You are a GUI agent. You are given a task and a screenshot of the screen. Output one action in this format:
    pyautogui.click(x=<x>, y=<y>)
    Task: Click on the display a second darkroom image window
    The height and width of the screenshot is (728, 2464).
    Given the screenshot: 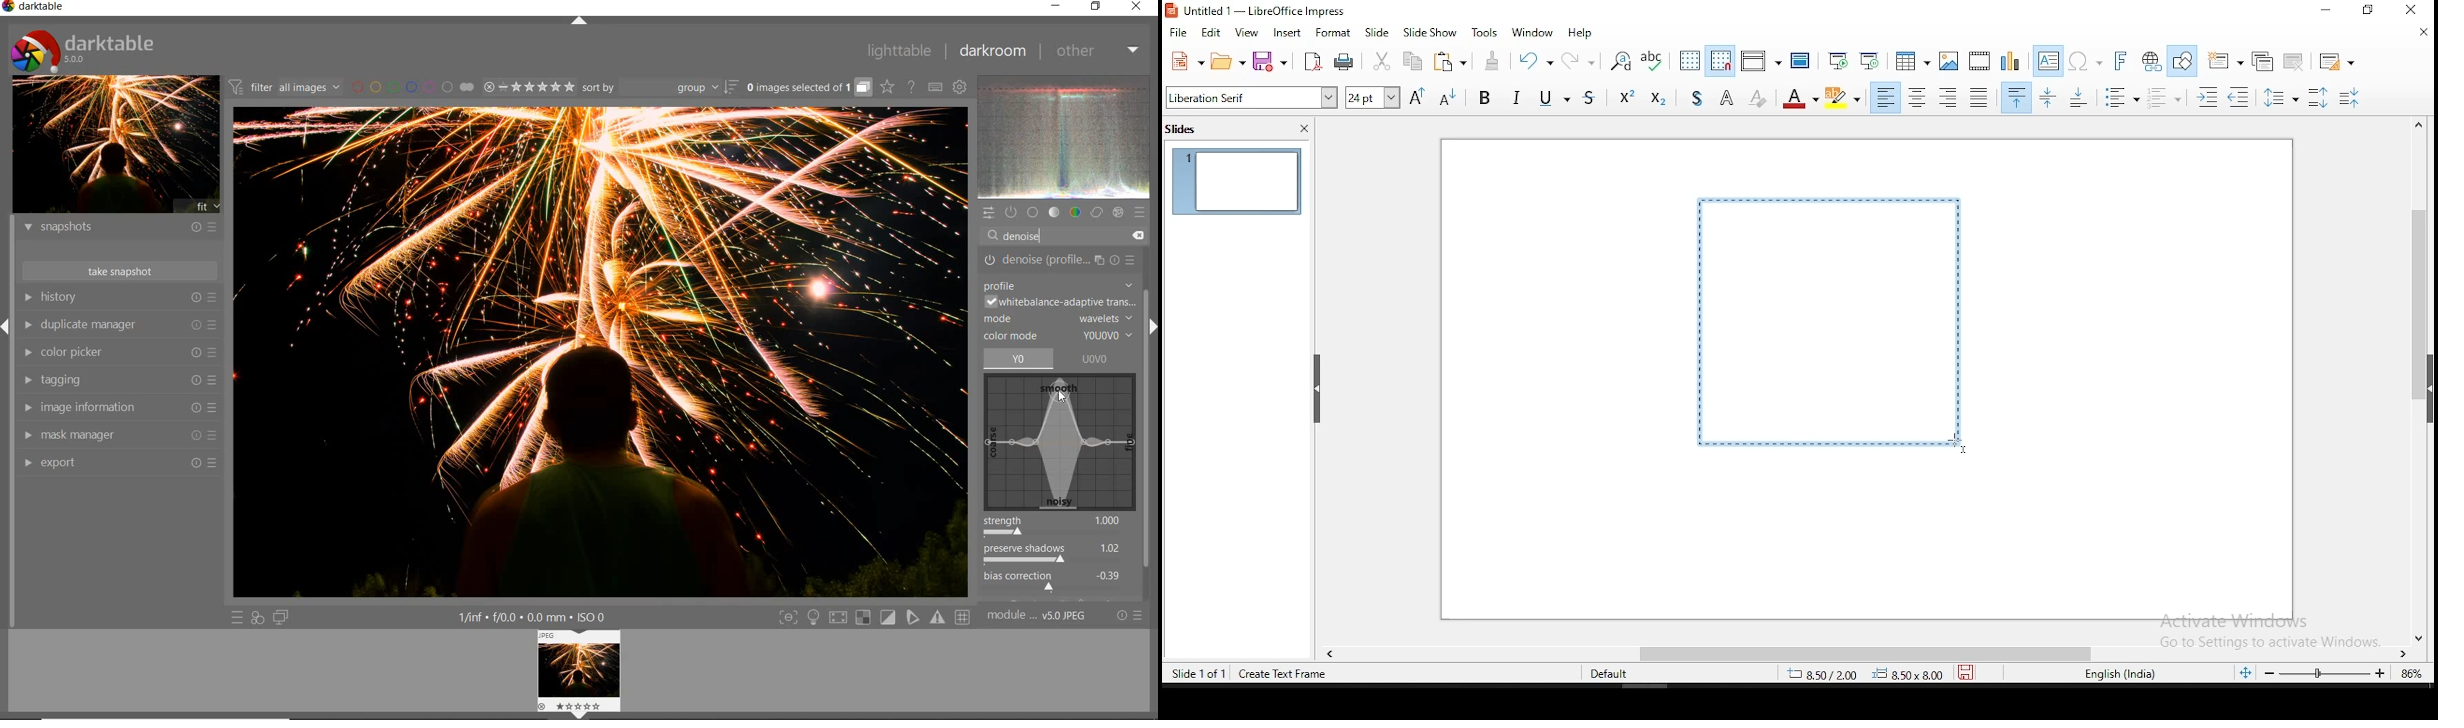 What is the action you would take?
    pyautogui.click(x=283, y=618)
    